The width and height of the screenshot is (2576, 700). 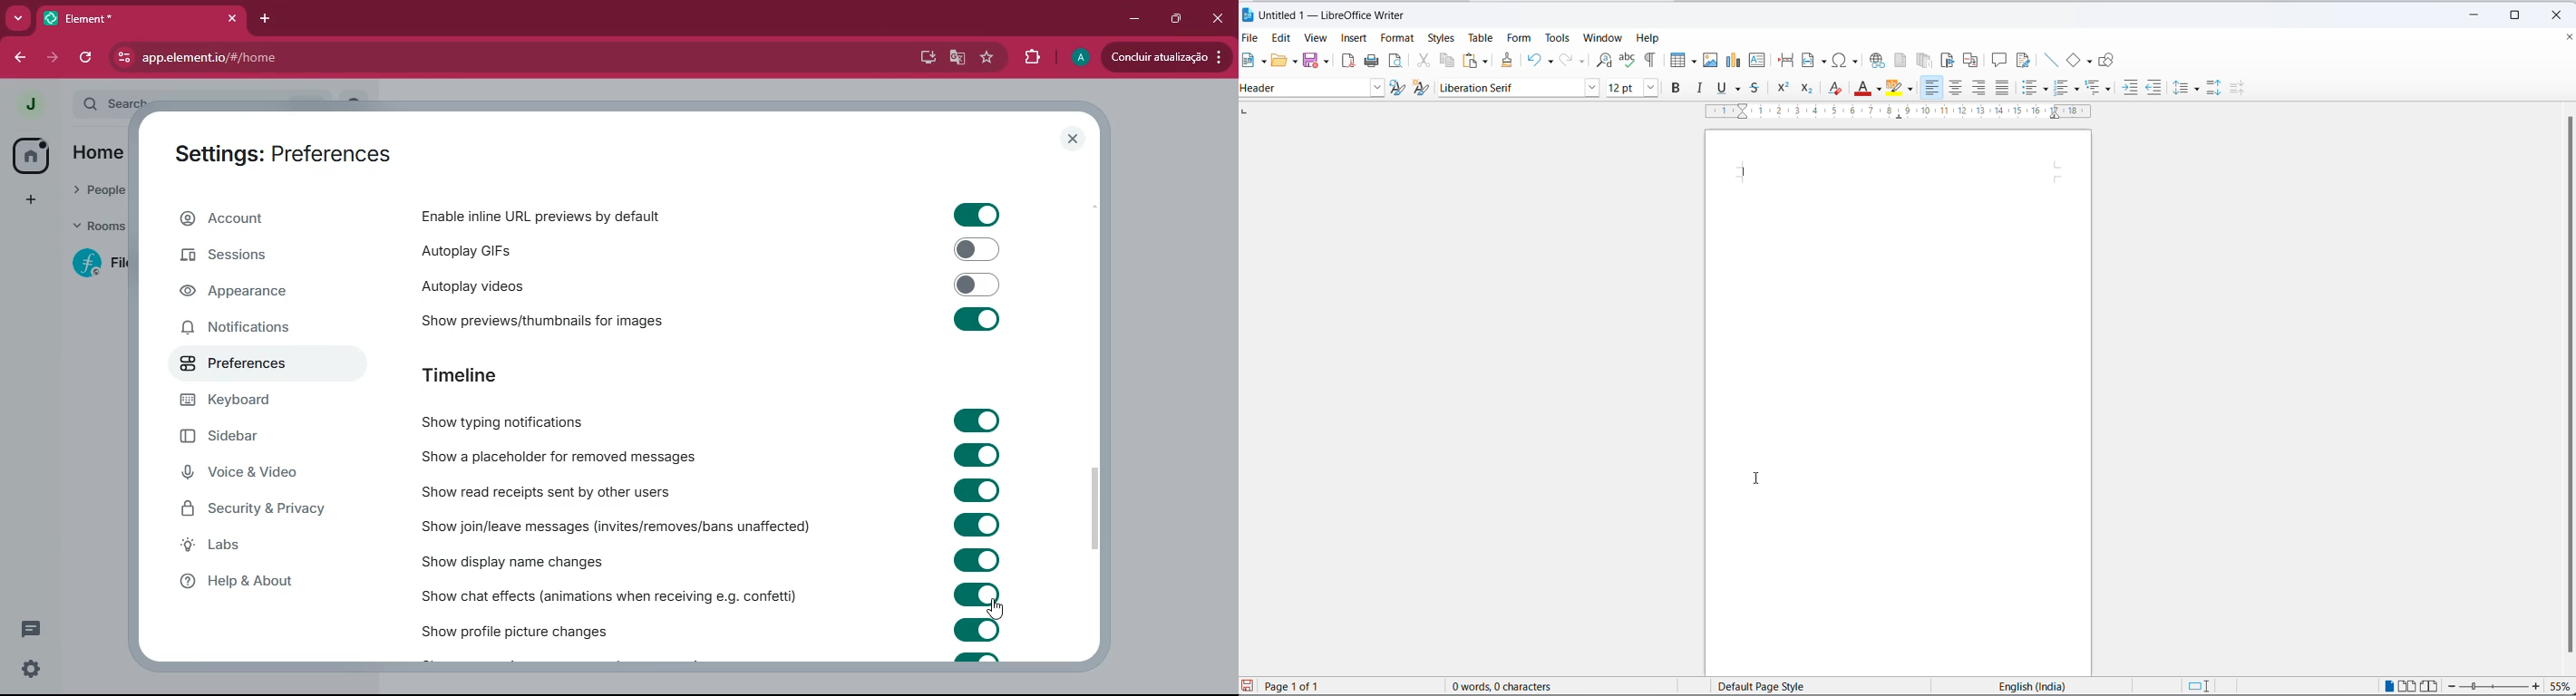 What do you see at coordinates (2077, 88) in the screenshot?
I see `toggle ordered list options` at bounding box center [2077, 88].